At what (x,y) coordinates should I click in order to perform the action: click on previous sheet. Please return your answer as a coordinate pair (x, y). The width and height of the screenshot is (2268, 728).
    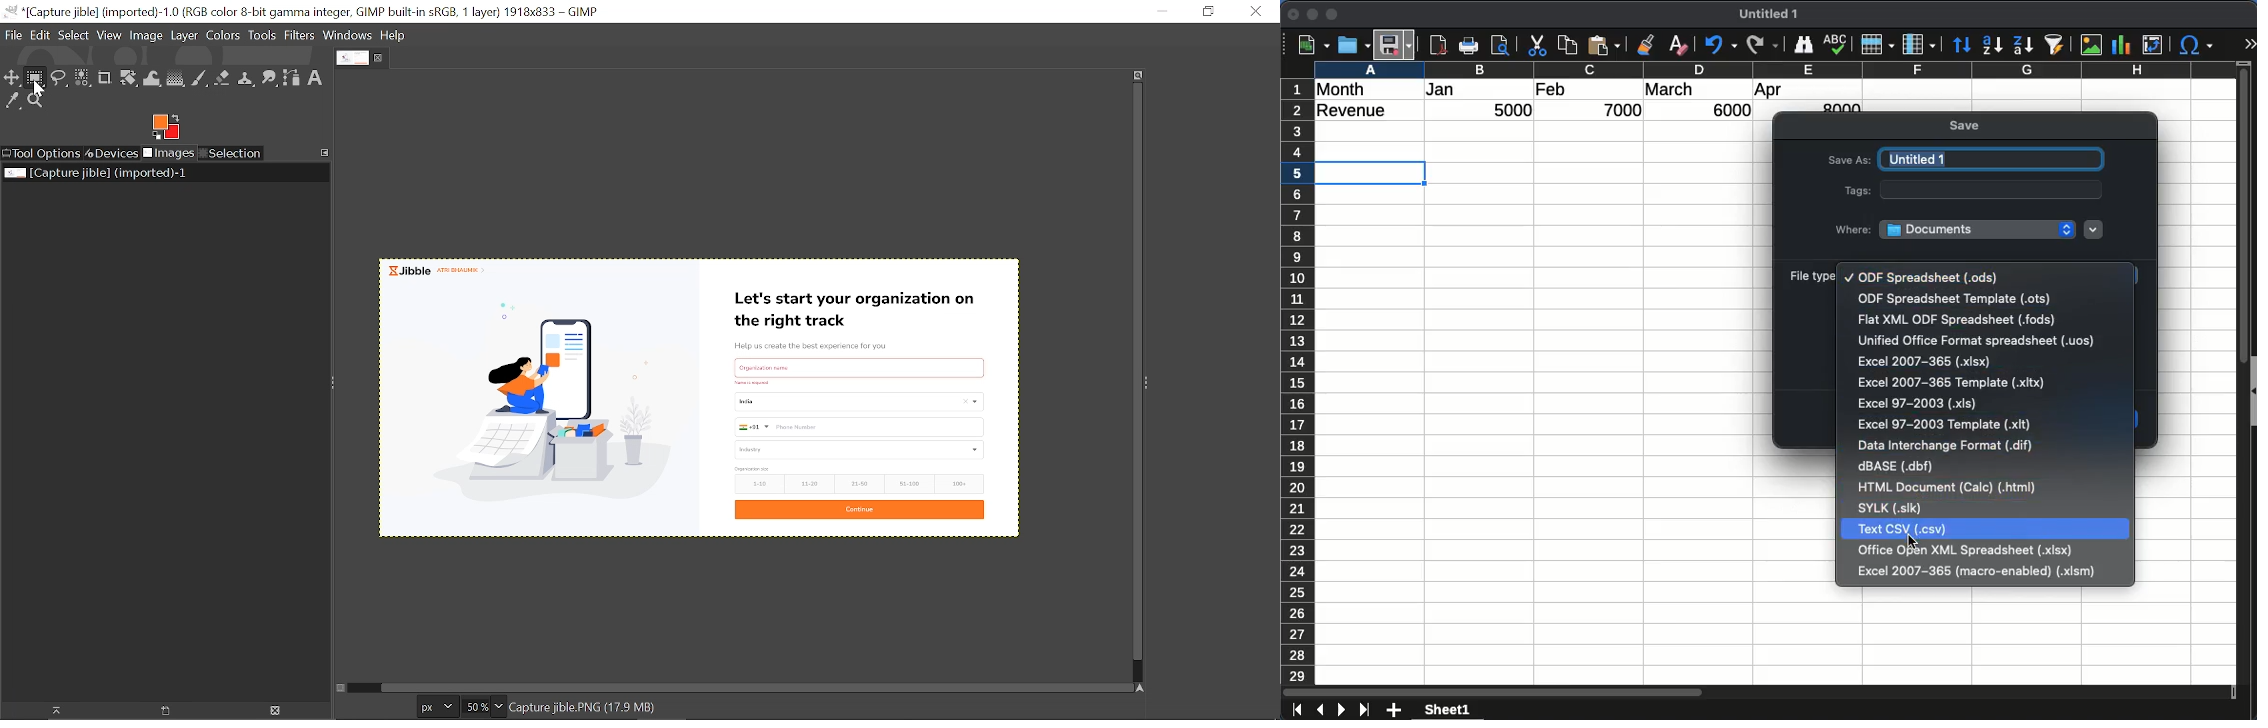
    Looking at the image, I should click on (1318, 710).